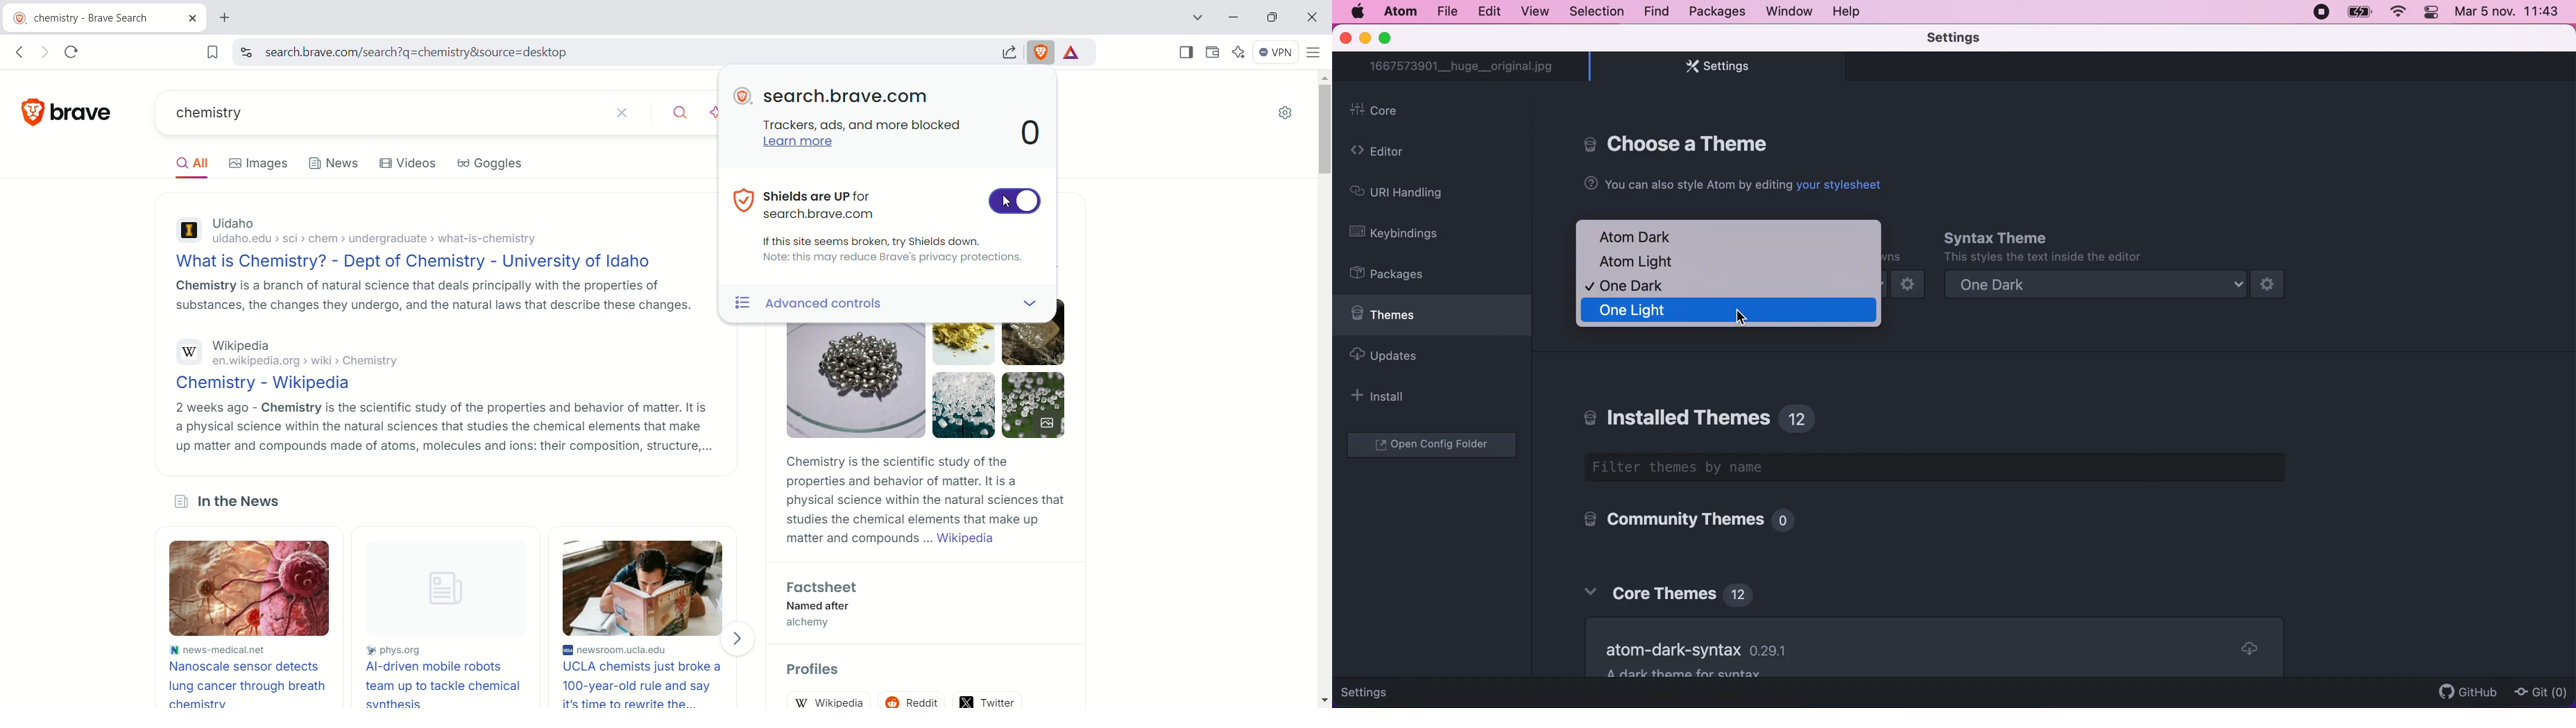 The height and width of the screenshot is (728, 2576). Describe the element at coordinates (1359, 11) in the screenshot. I see `Mac logo` at that location.